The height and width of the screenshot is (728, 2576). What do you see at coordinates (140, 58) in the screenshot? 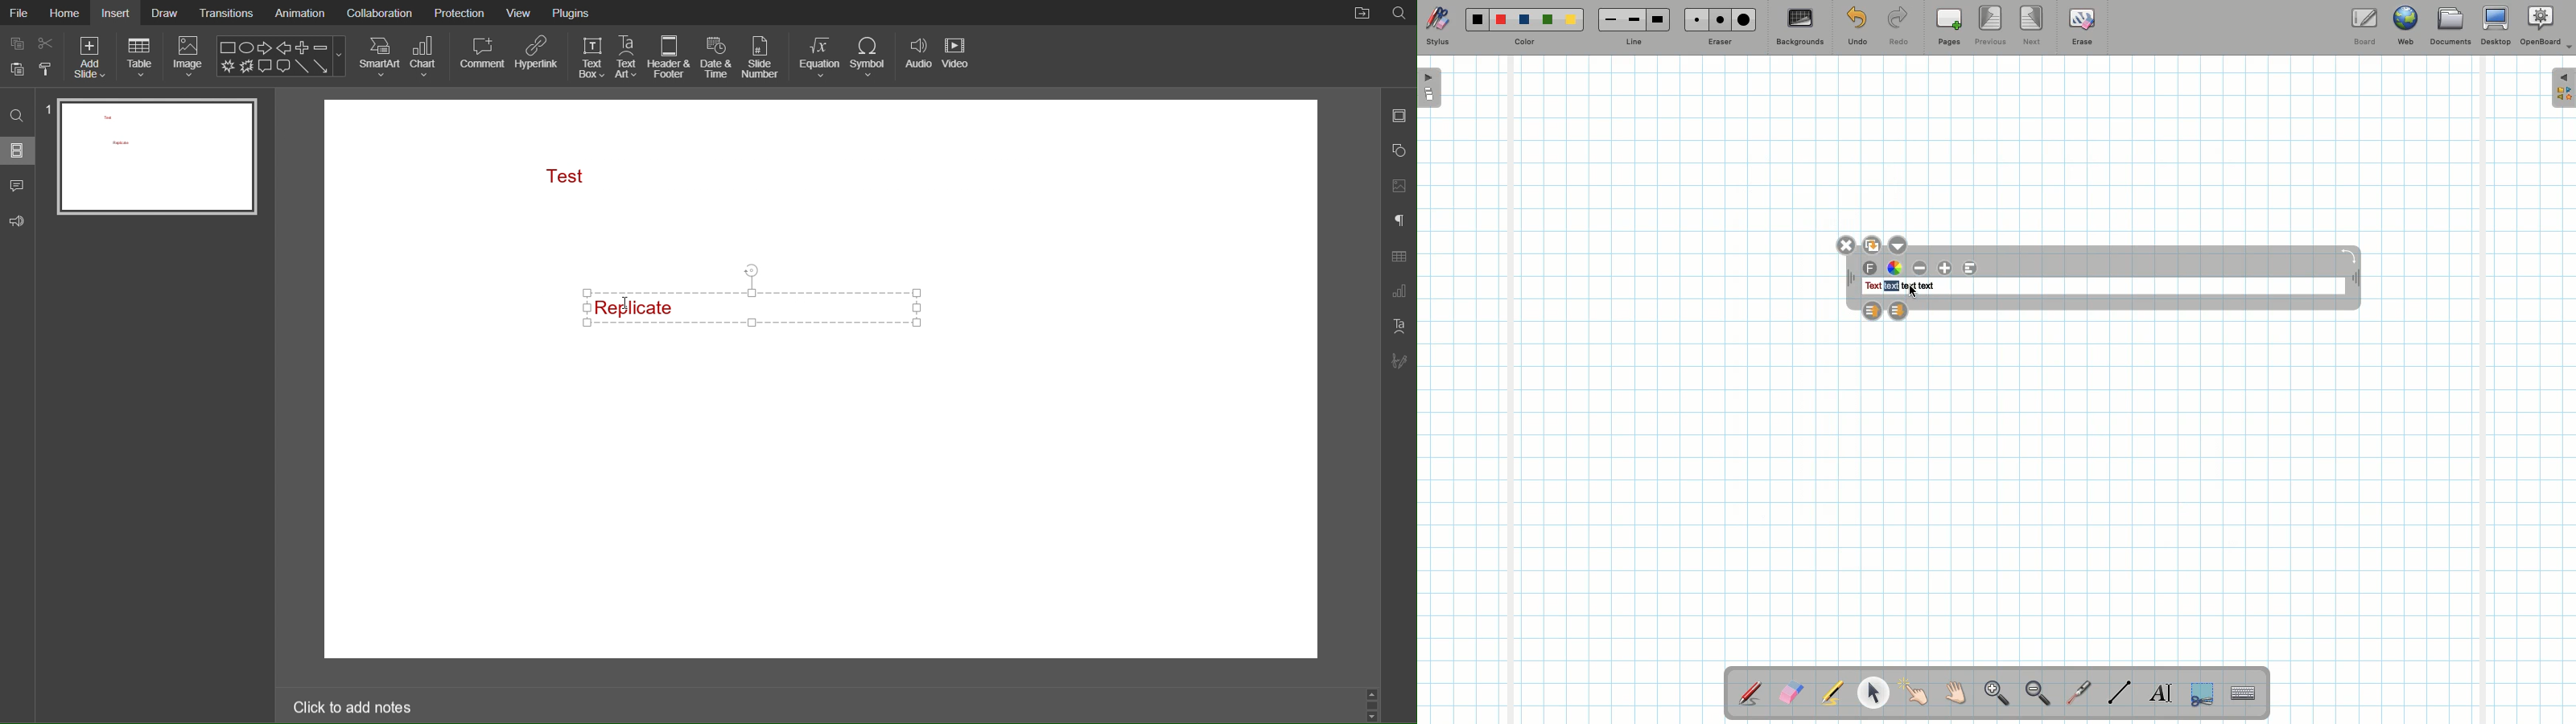
I see `Table` at bounding box center [140, 58].